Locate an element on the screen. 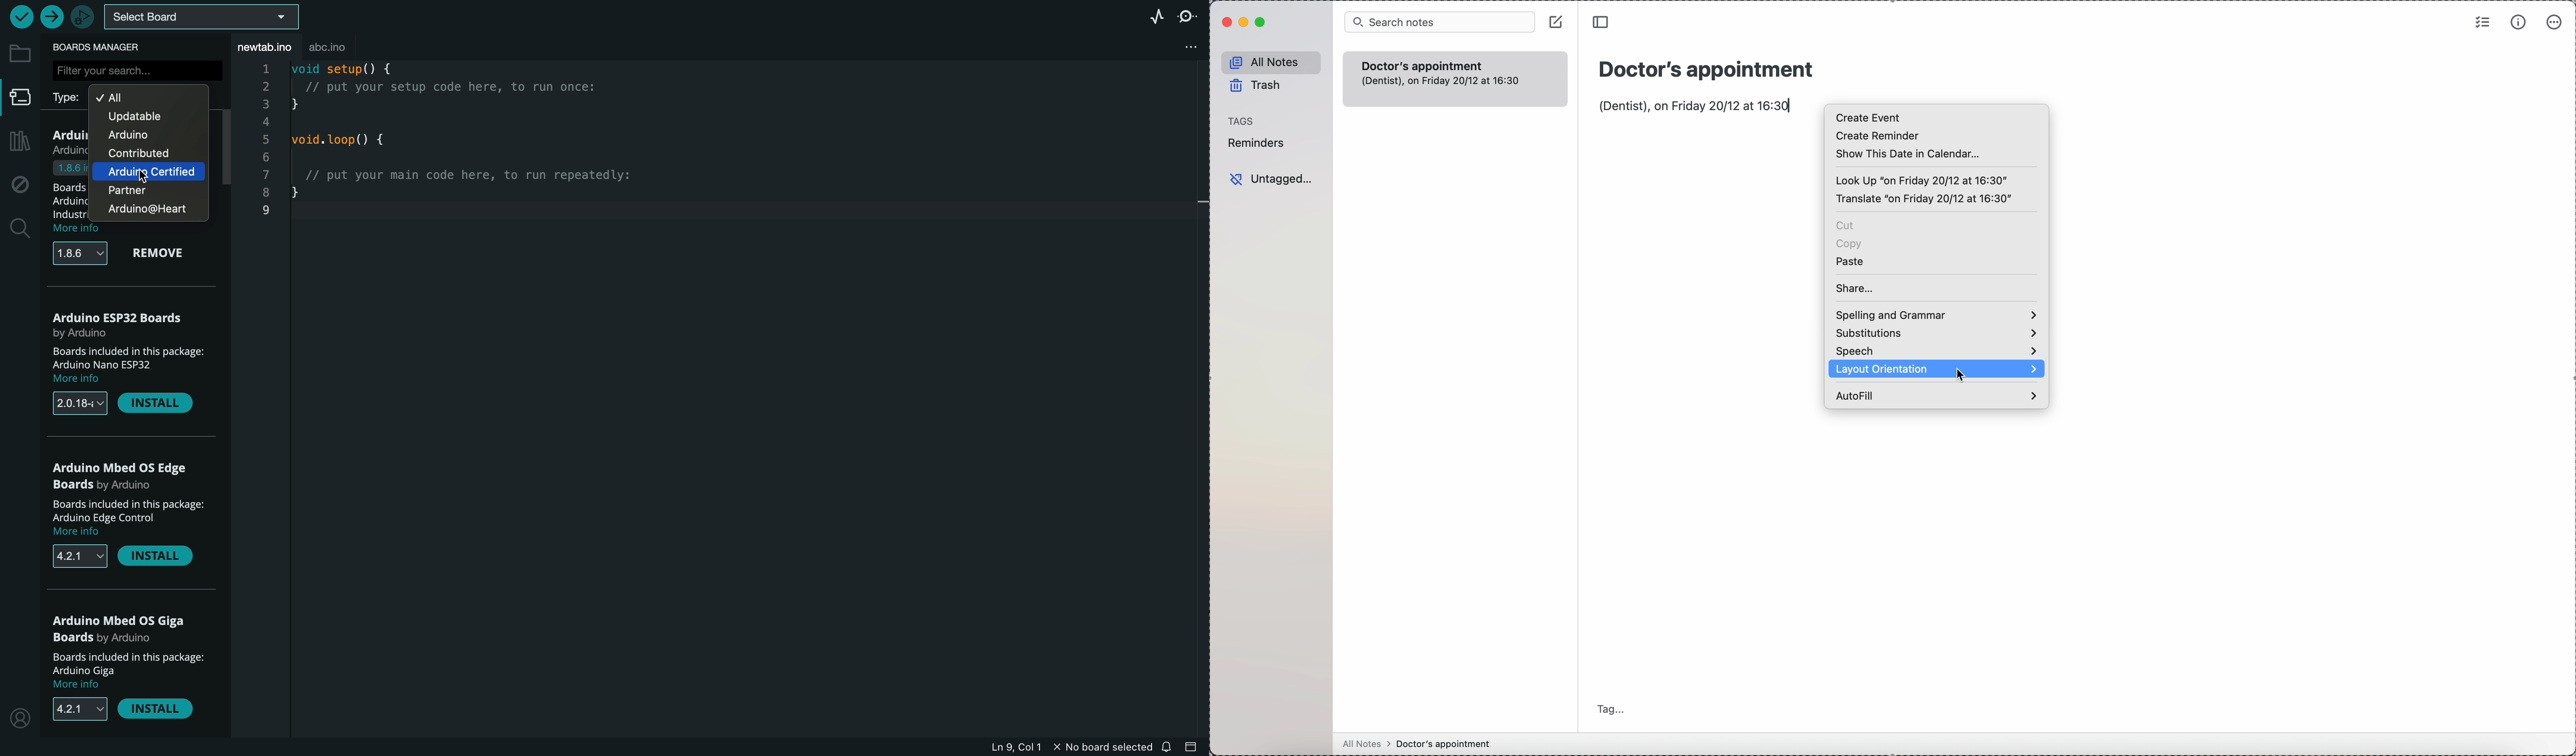 The image size is (2576, 756). tag is located at coordinates (1610, 709).